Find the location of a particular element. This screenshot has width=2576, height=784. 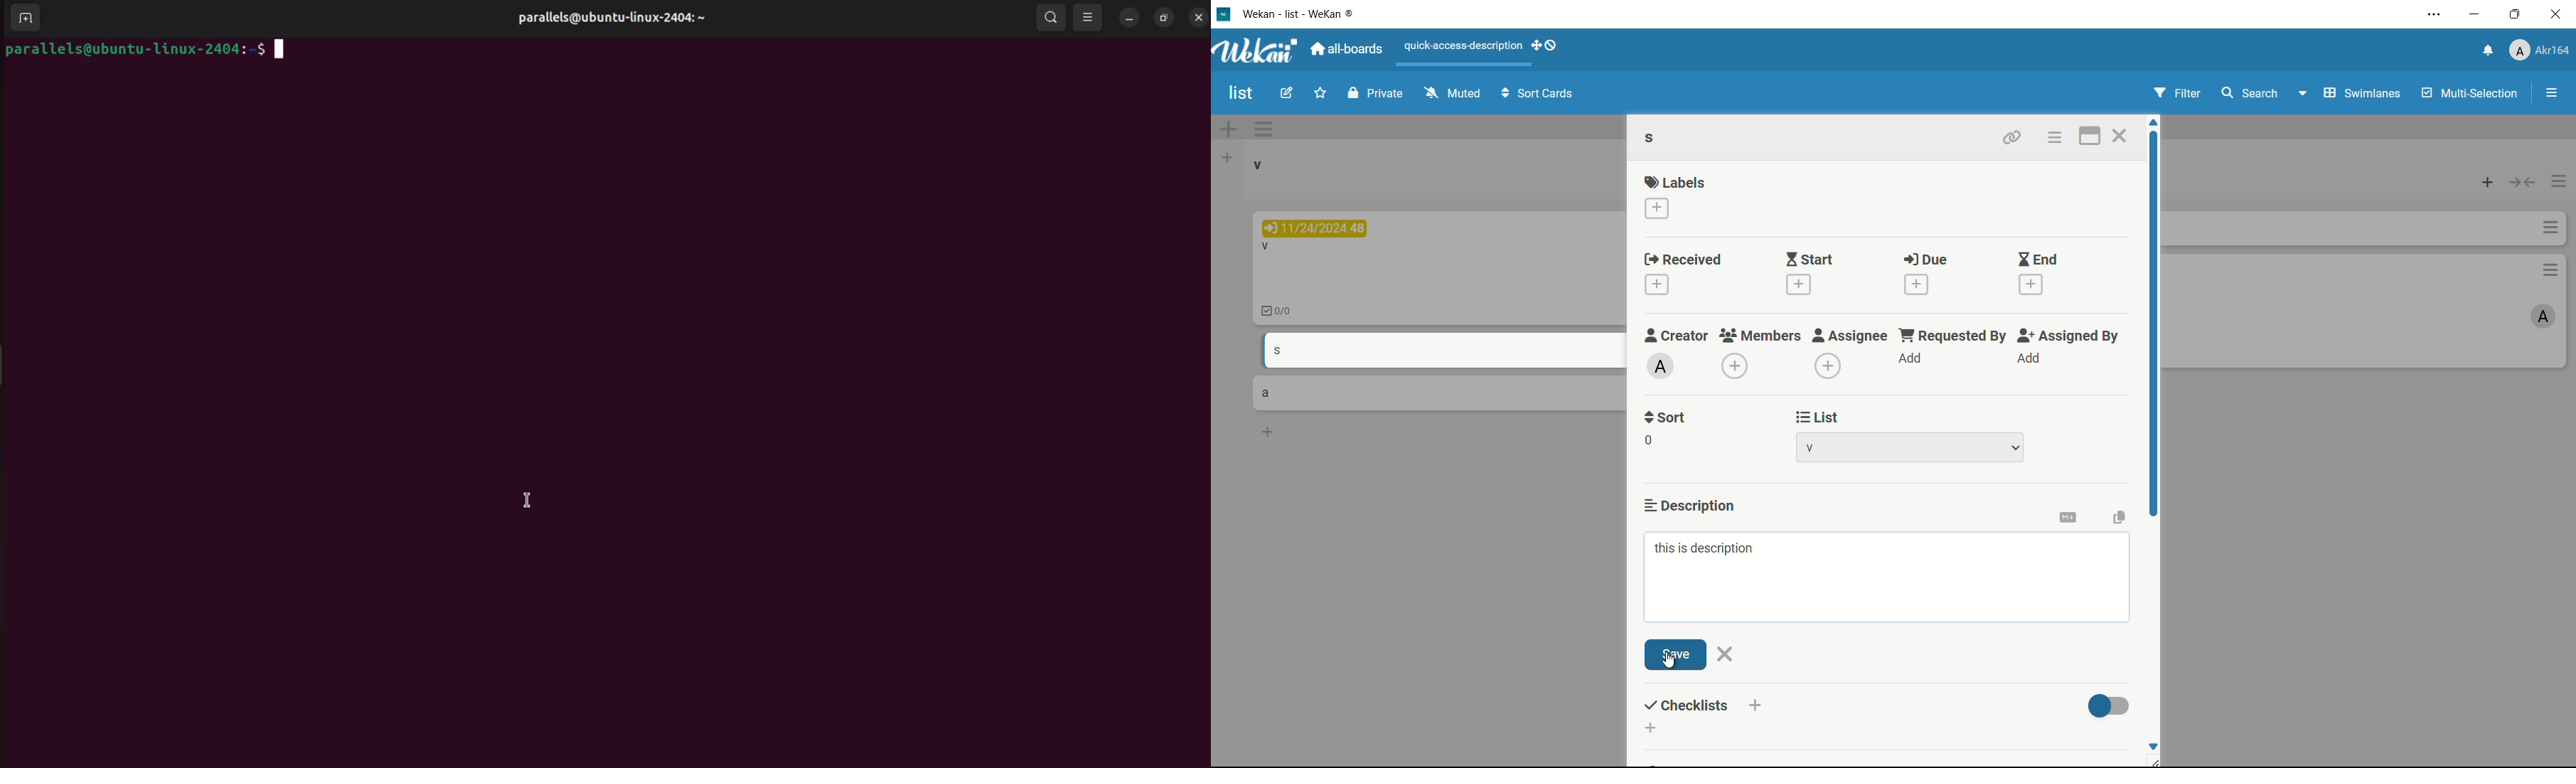

minimize is located at coordinates (2476, 14).